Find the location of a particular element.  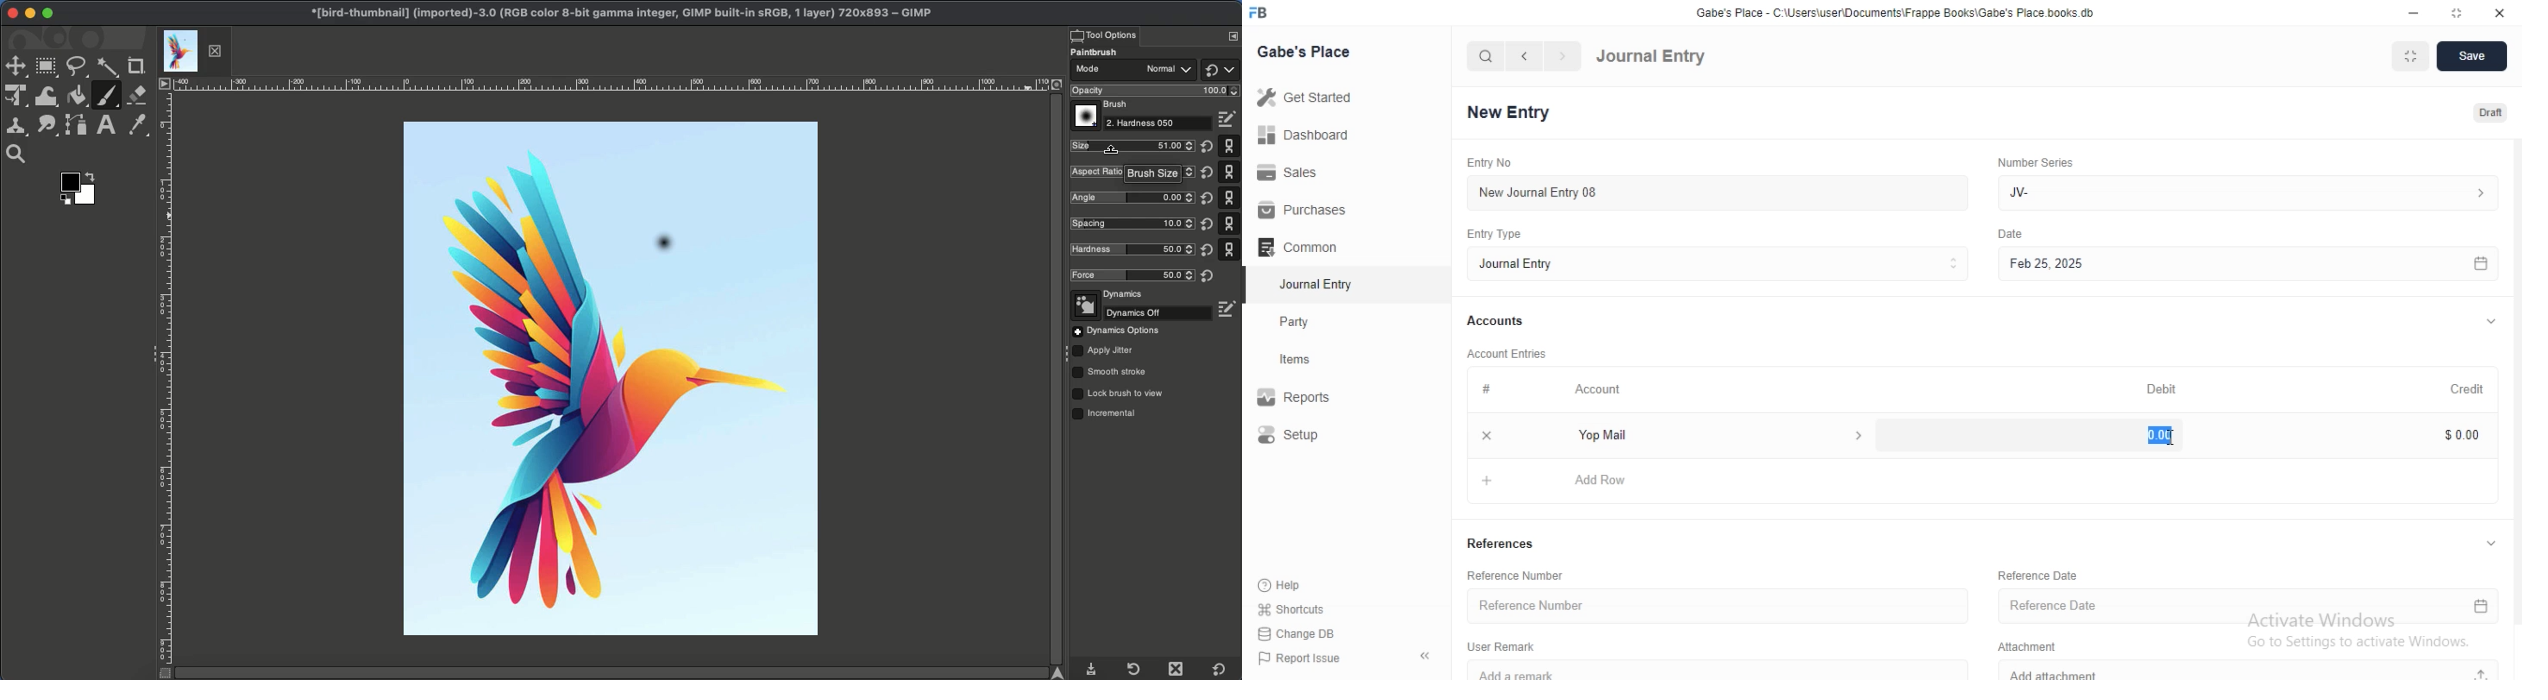

Reference Date is located at coordinates (2035, 574).